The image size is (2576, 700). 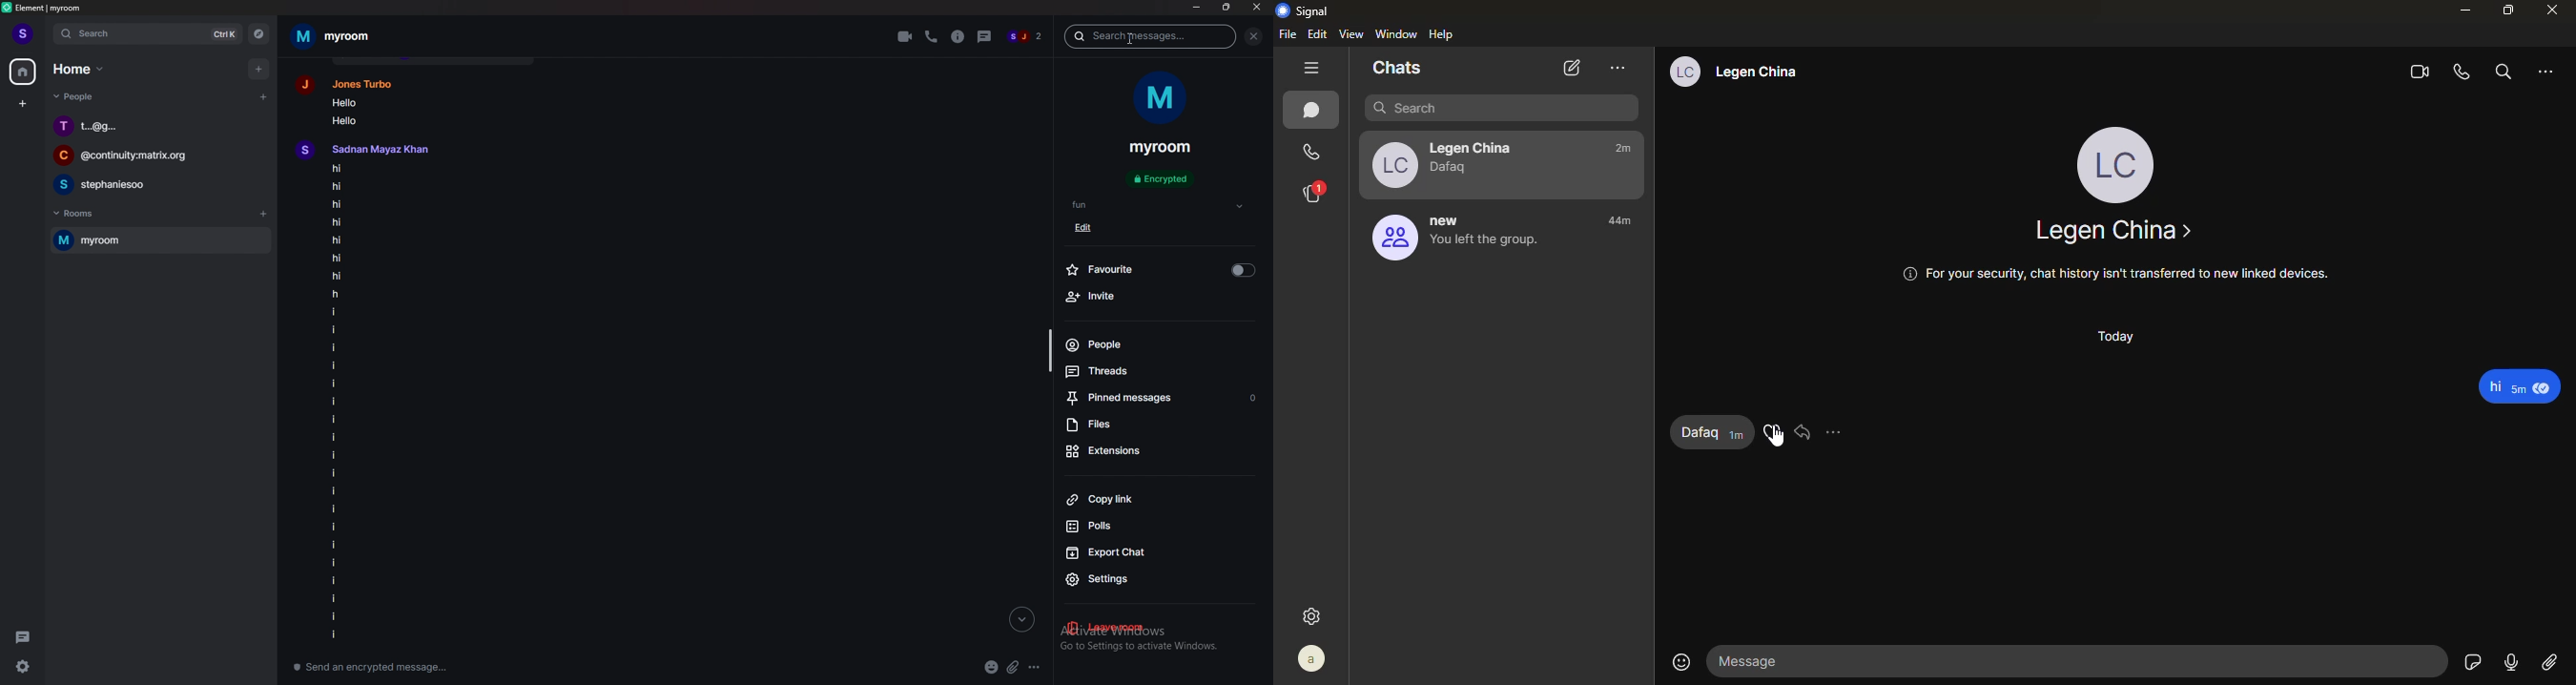 I want to click on video call, so click(x=2417, y=73).